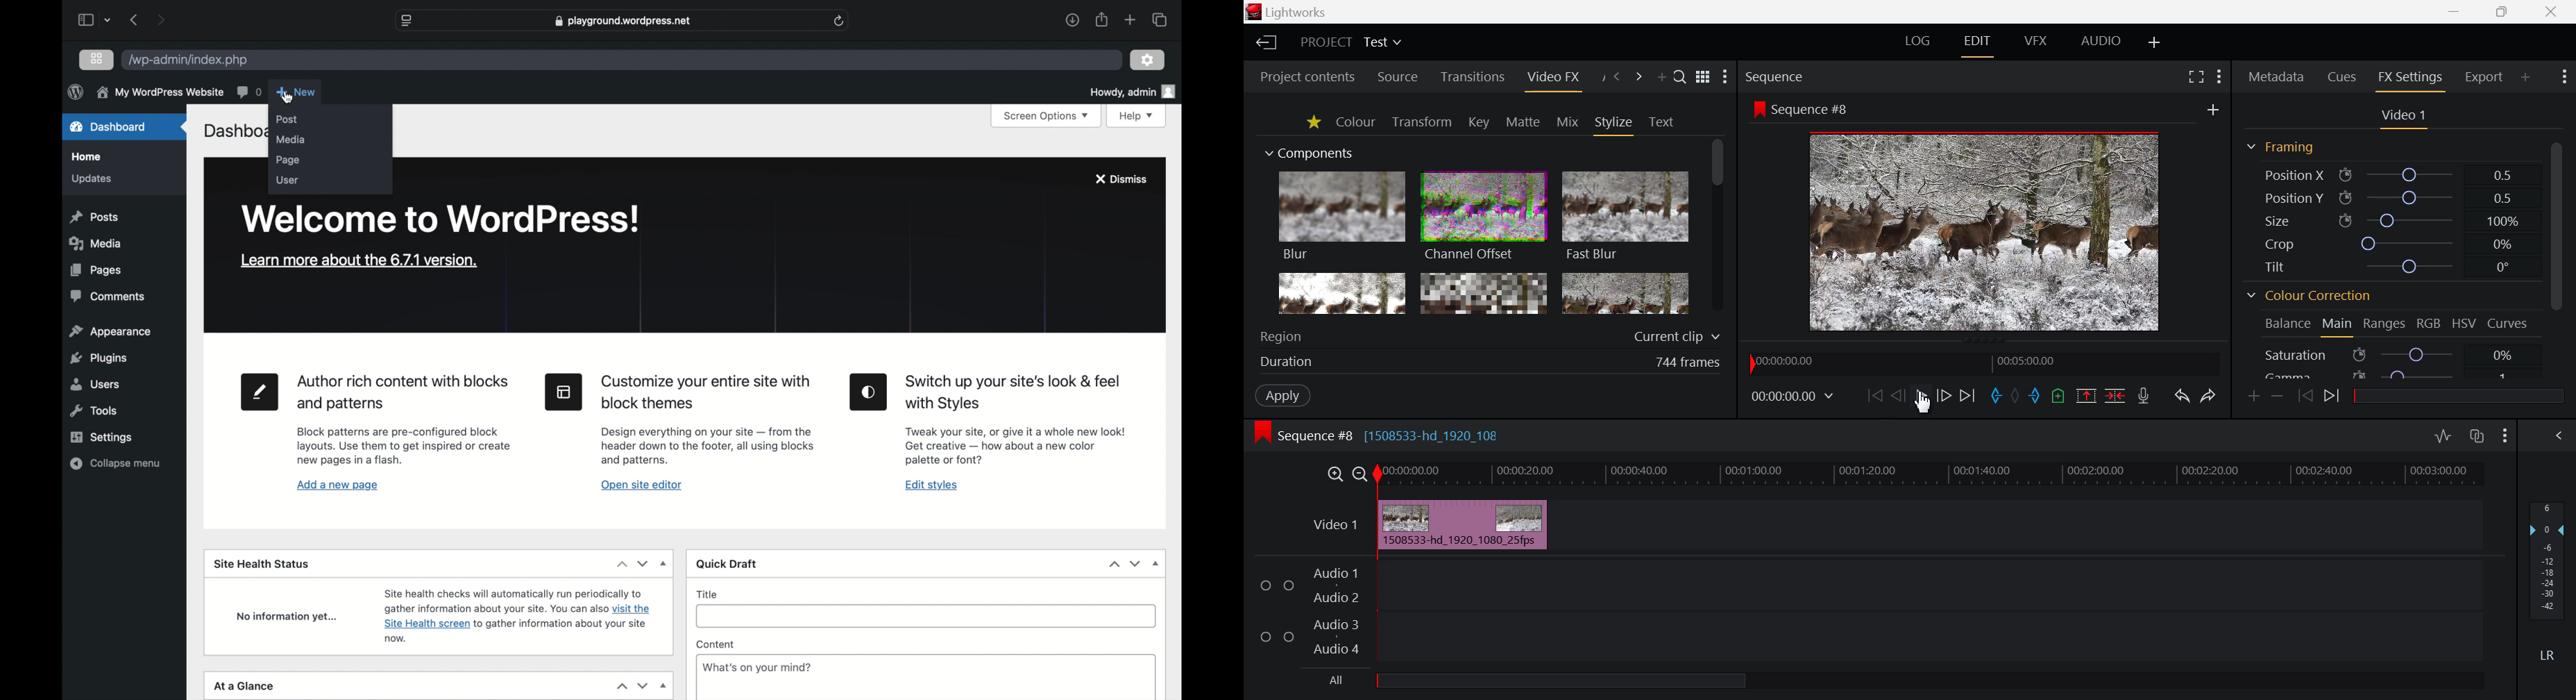  What do you see at coordinates (1343, 294) in the screenshot?
I see `Glow` at bounding box center [1343, 294].